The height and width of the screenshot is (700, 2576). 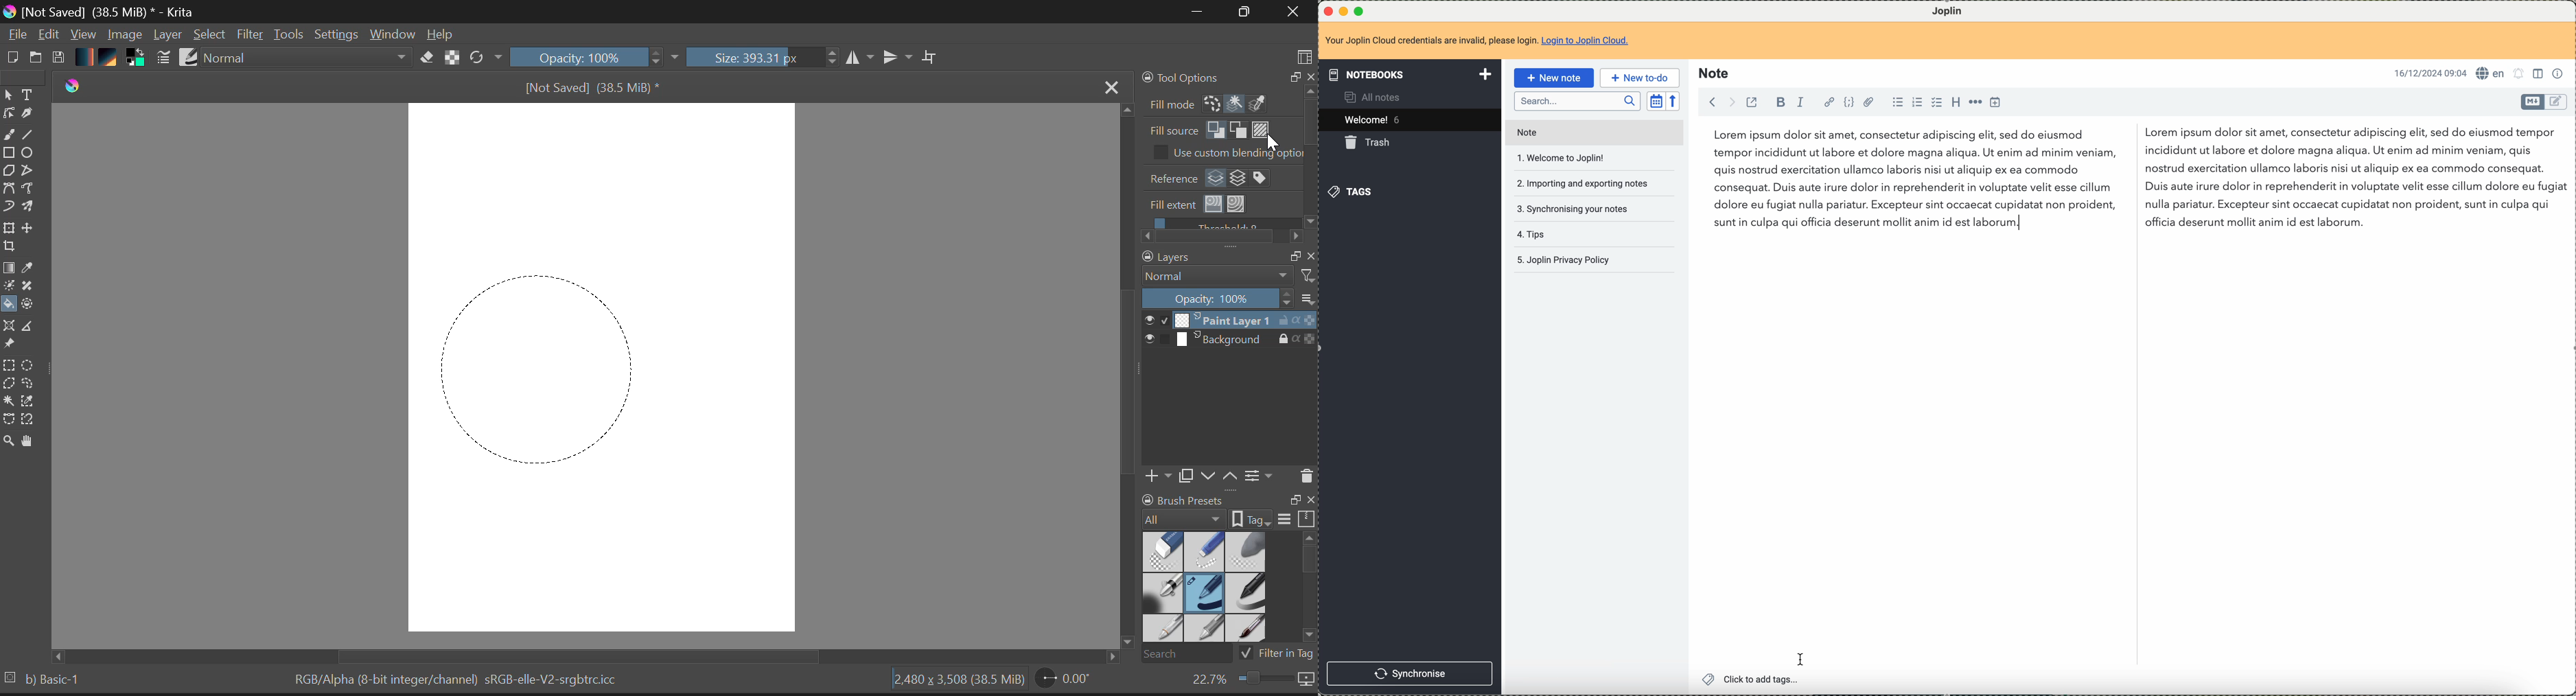 I want to click on en, so click(x=2493, y=73).